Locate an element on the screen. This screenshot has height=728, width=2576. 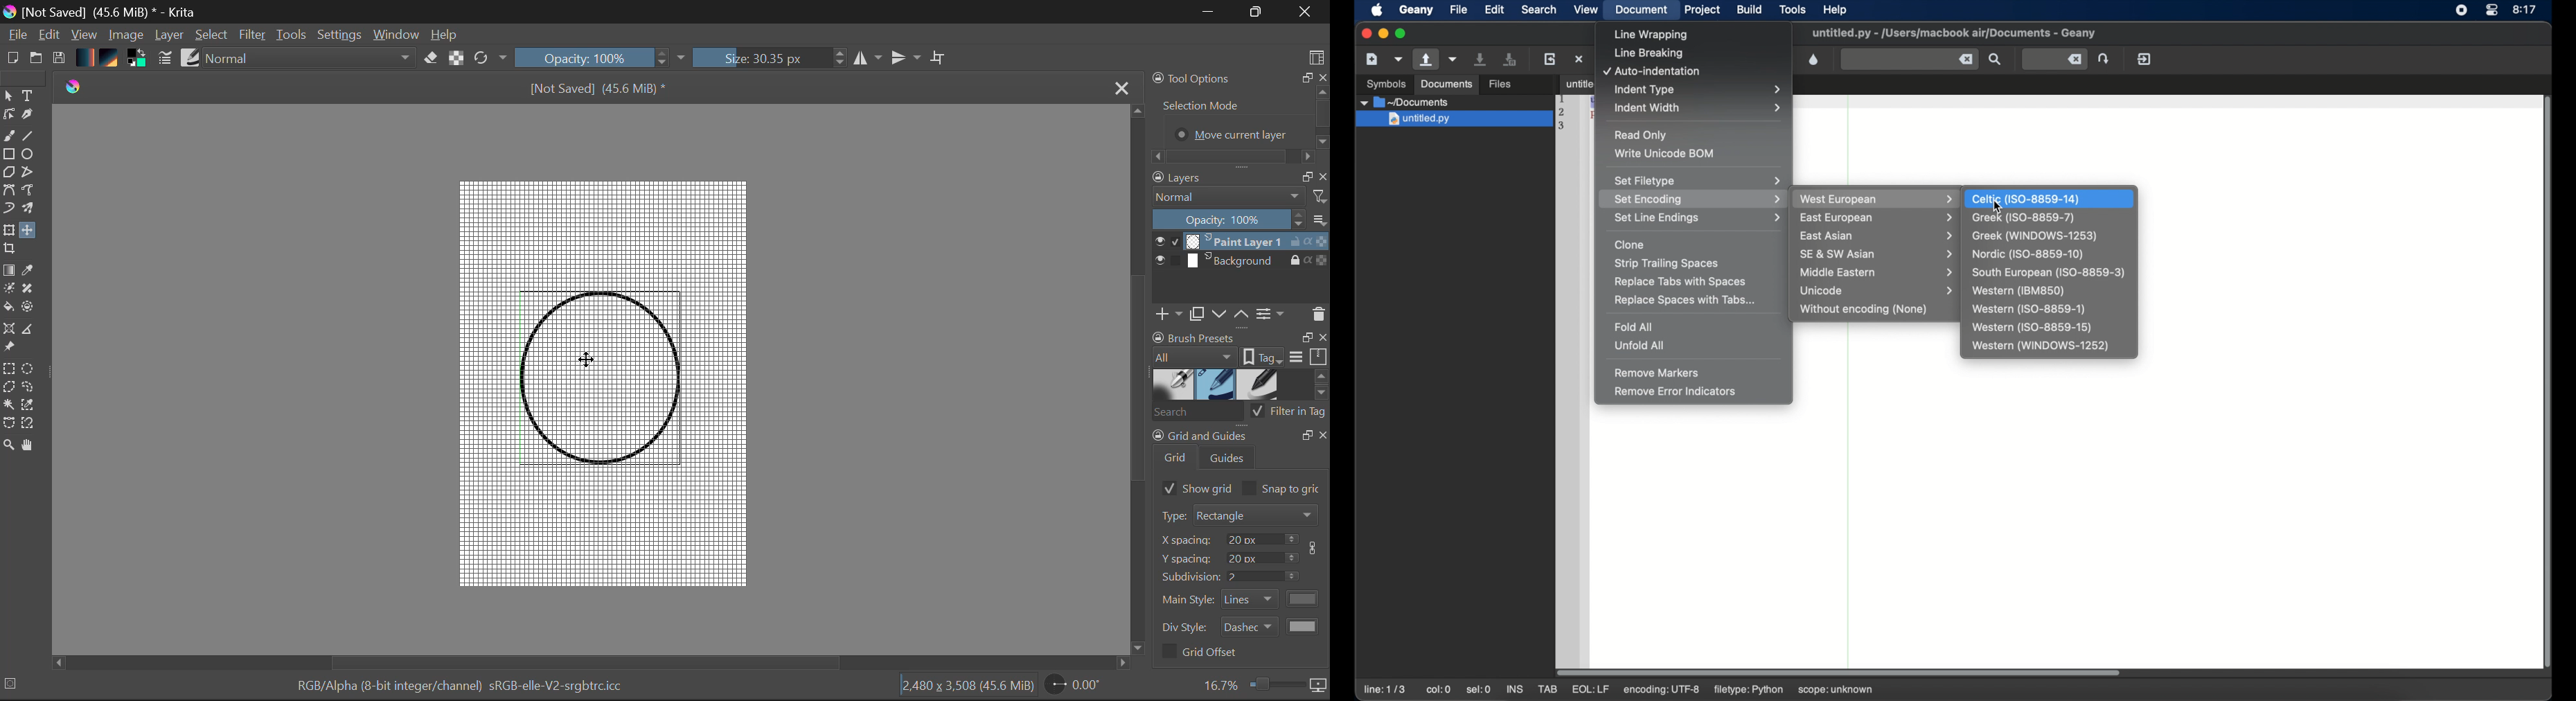
Choose Workspace is located at coordinates (1317, 56).